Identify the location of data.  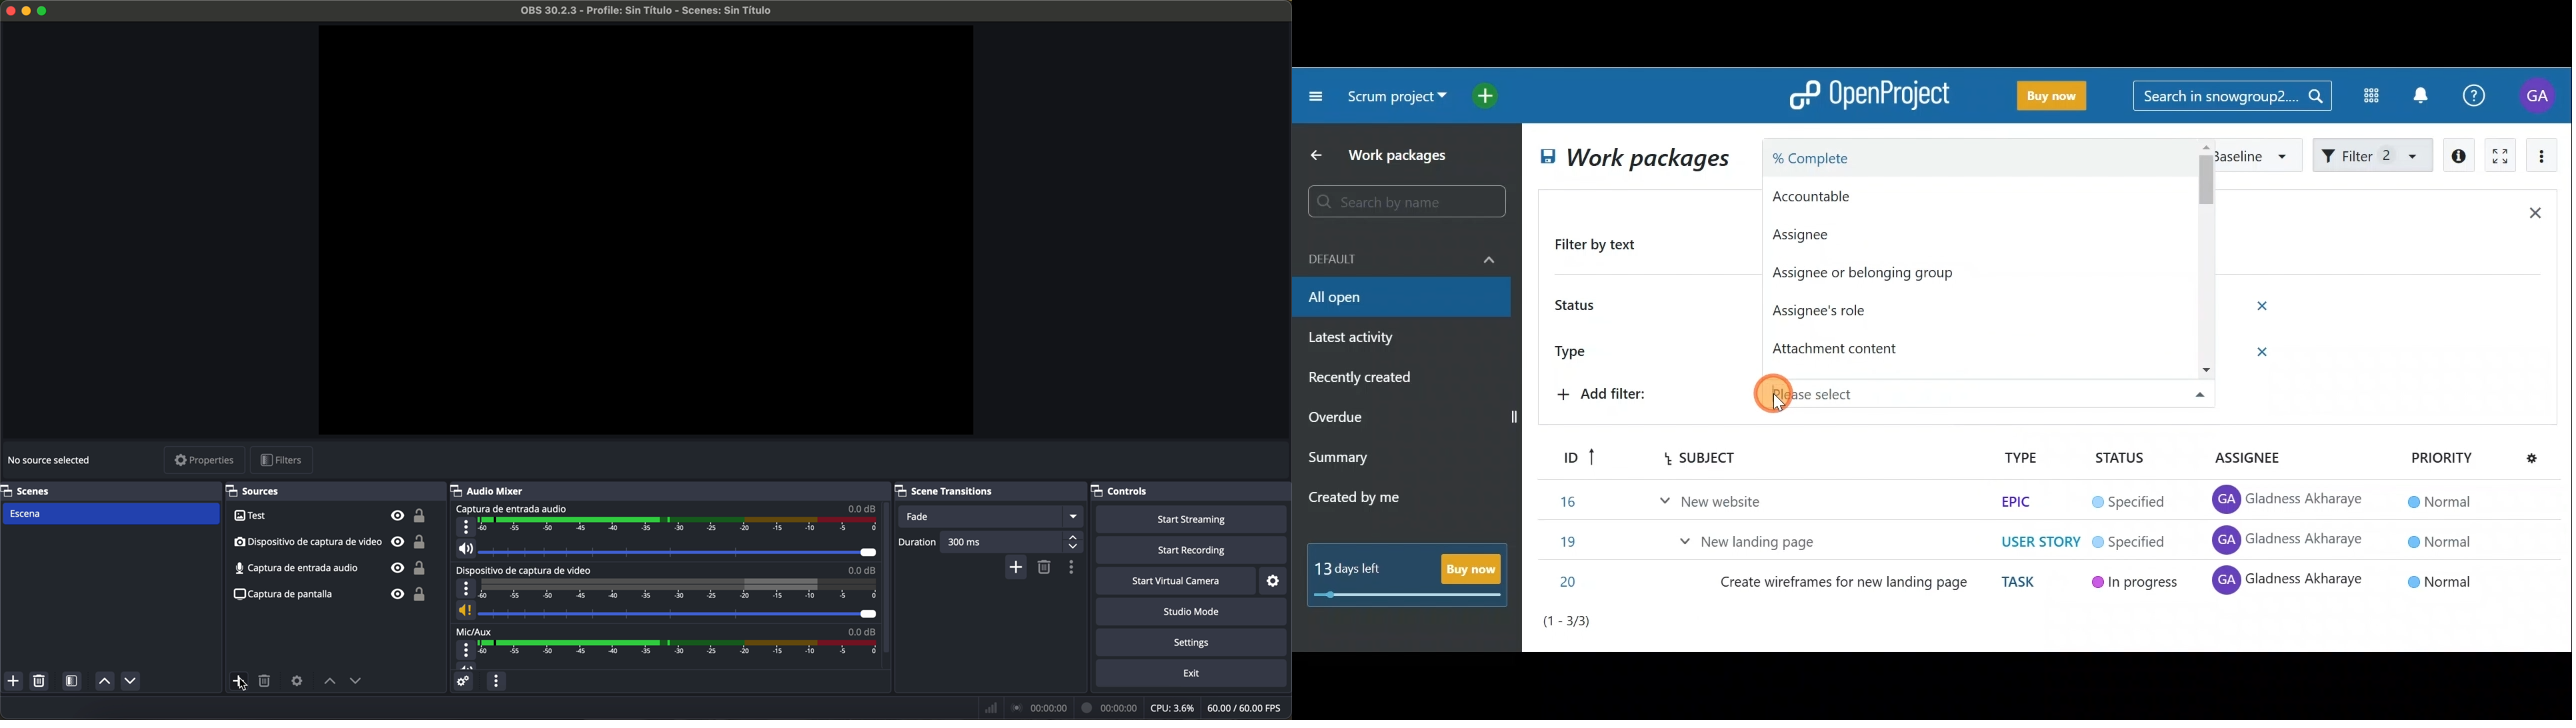
(1135, 707).